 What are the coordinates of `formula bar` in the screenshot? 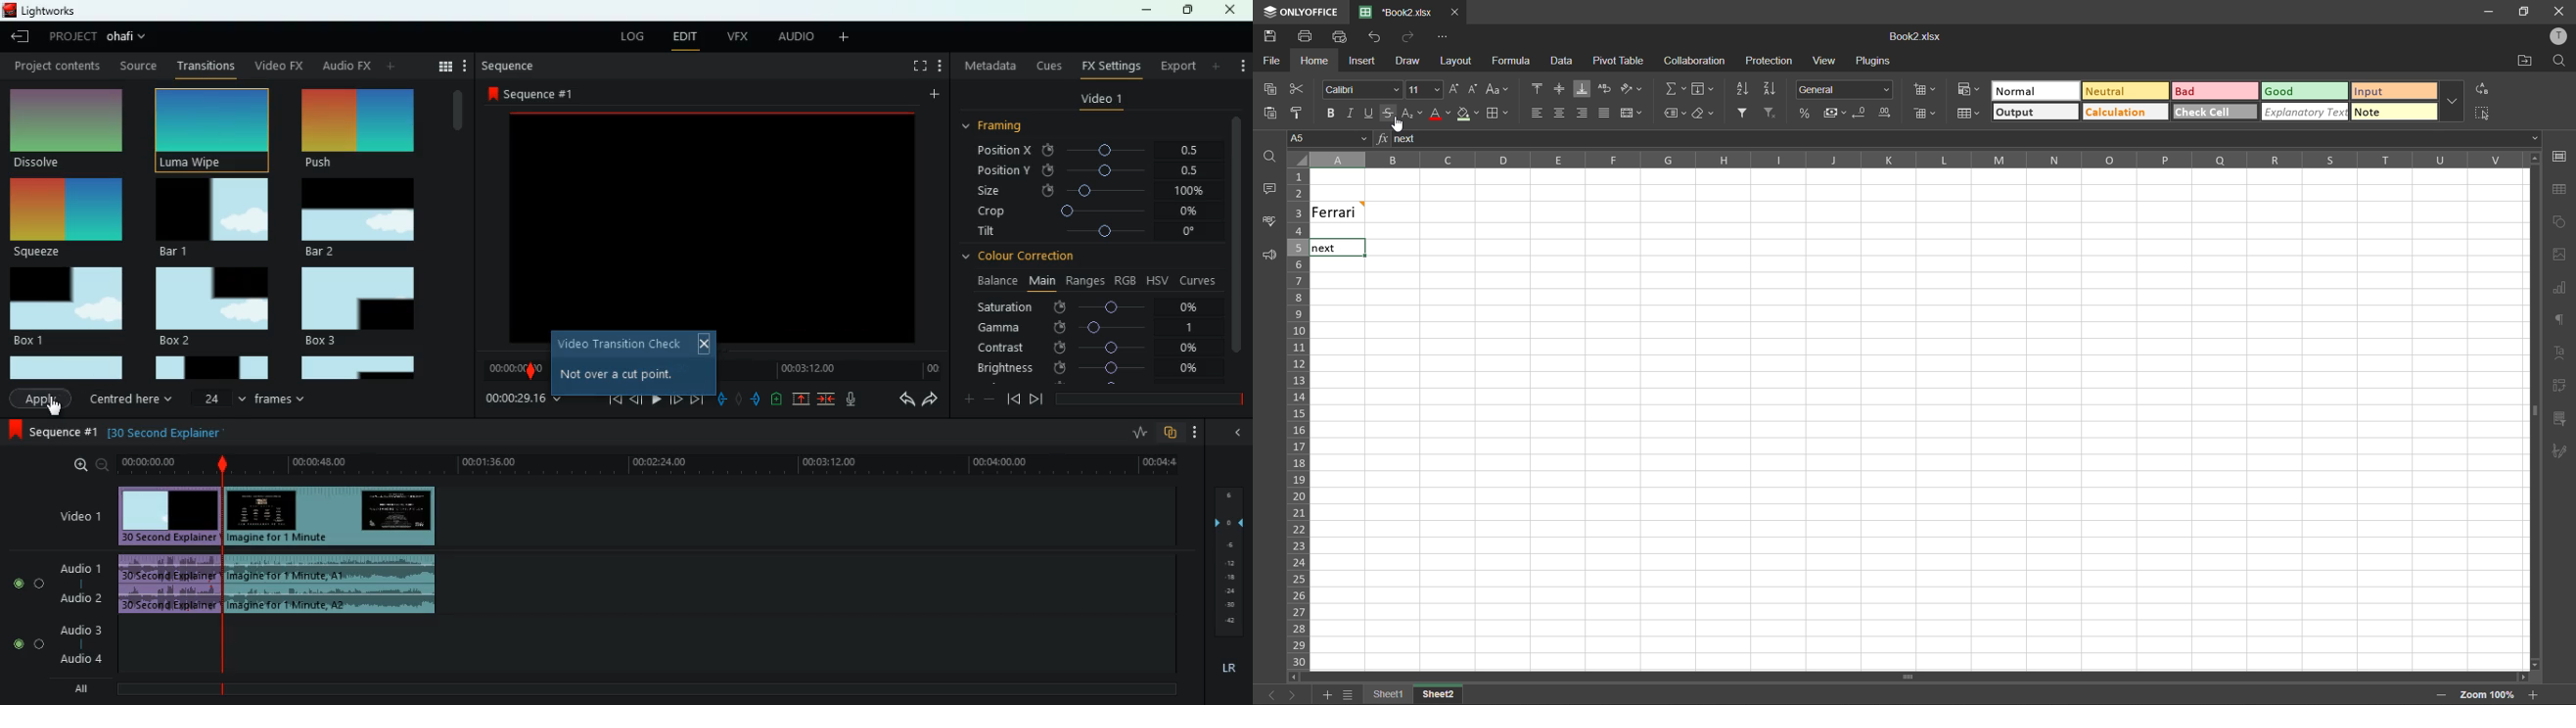 It's located at (1960, 139).